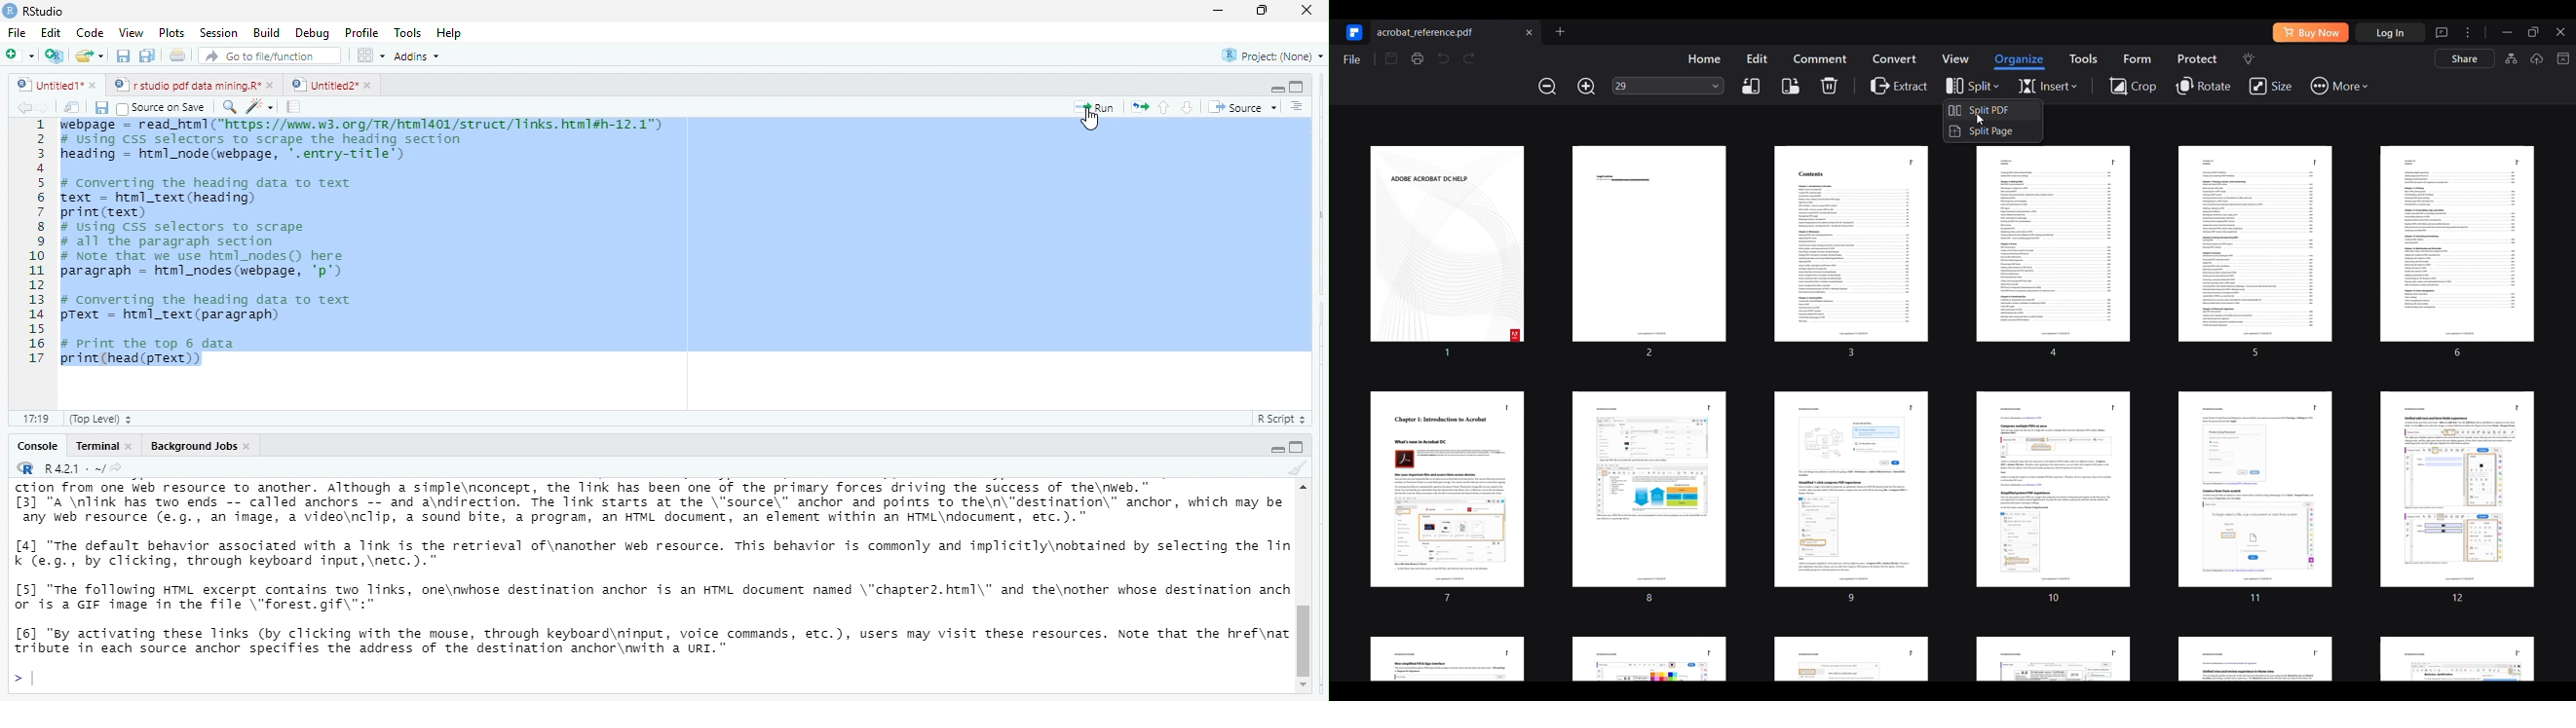  I want to click on hide r script, so click(1275, 87).